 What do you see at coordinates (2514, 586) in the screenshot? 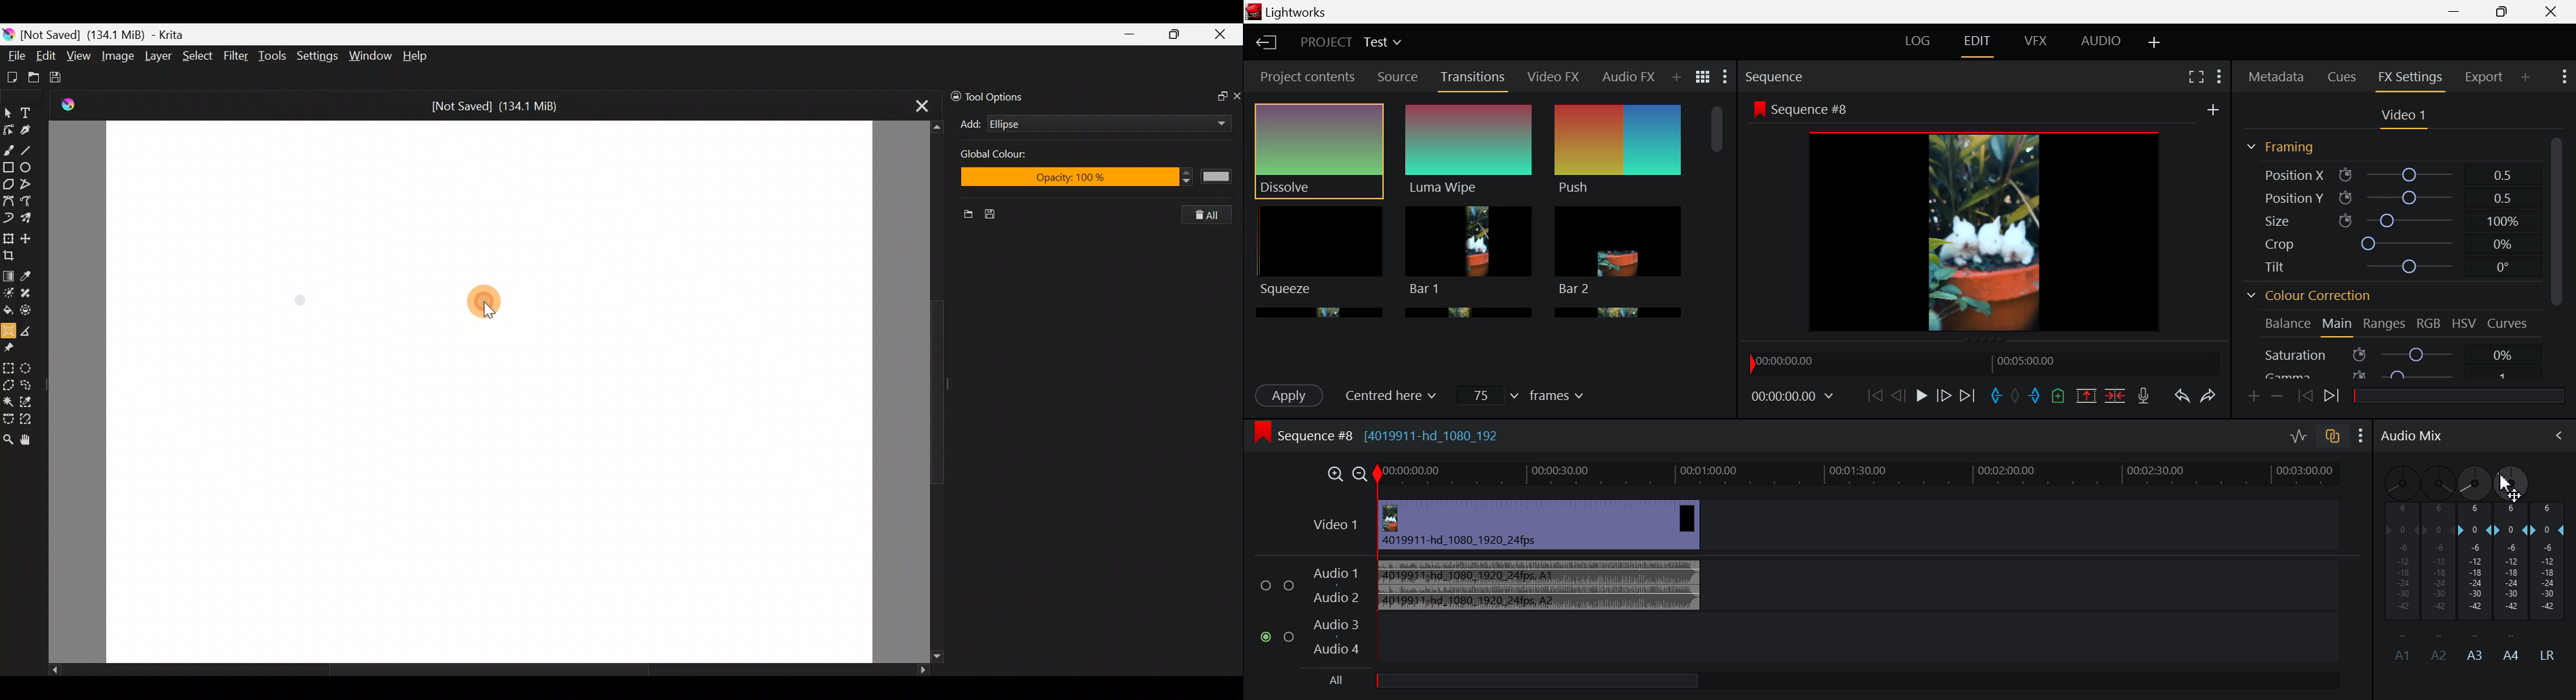
I see `A4 Channel Decibel Level` at bounding box center [2514, 586].